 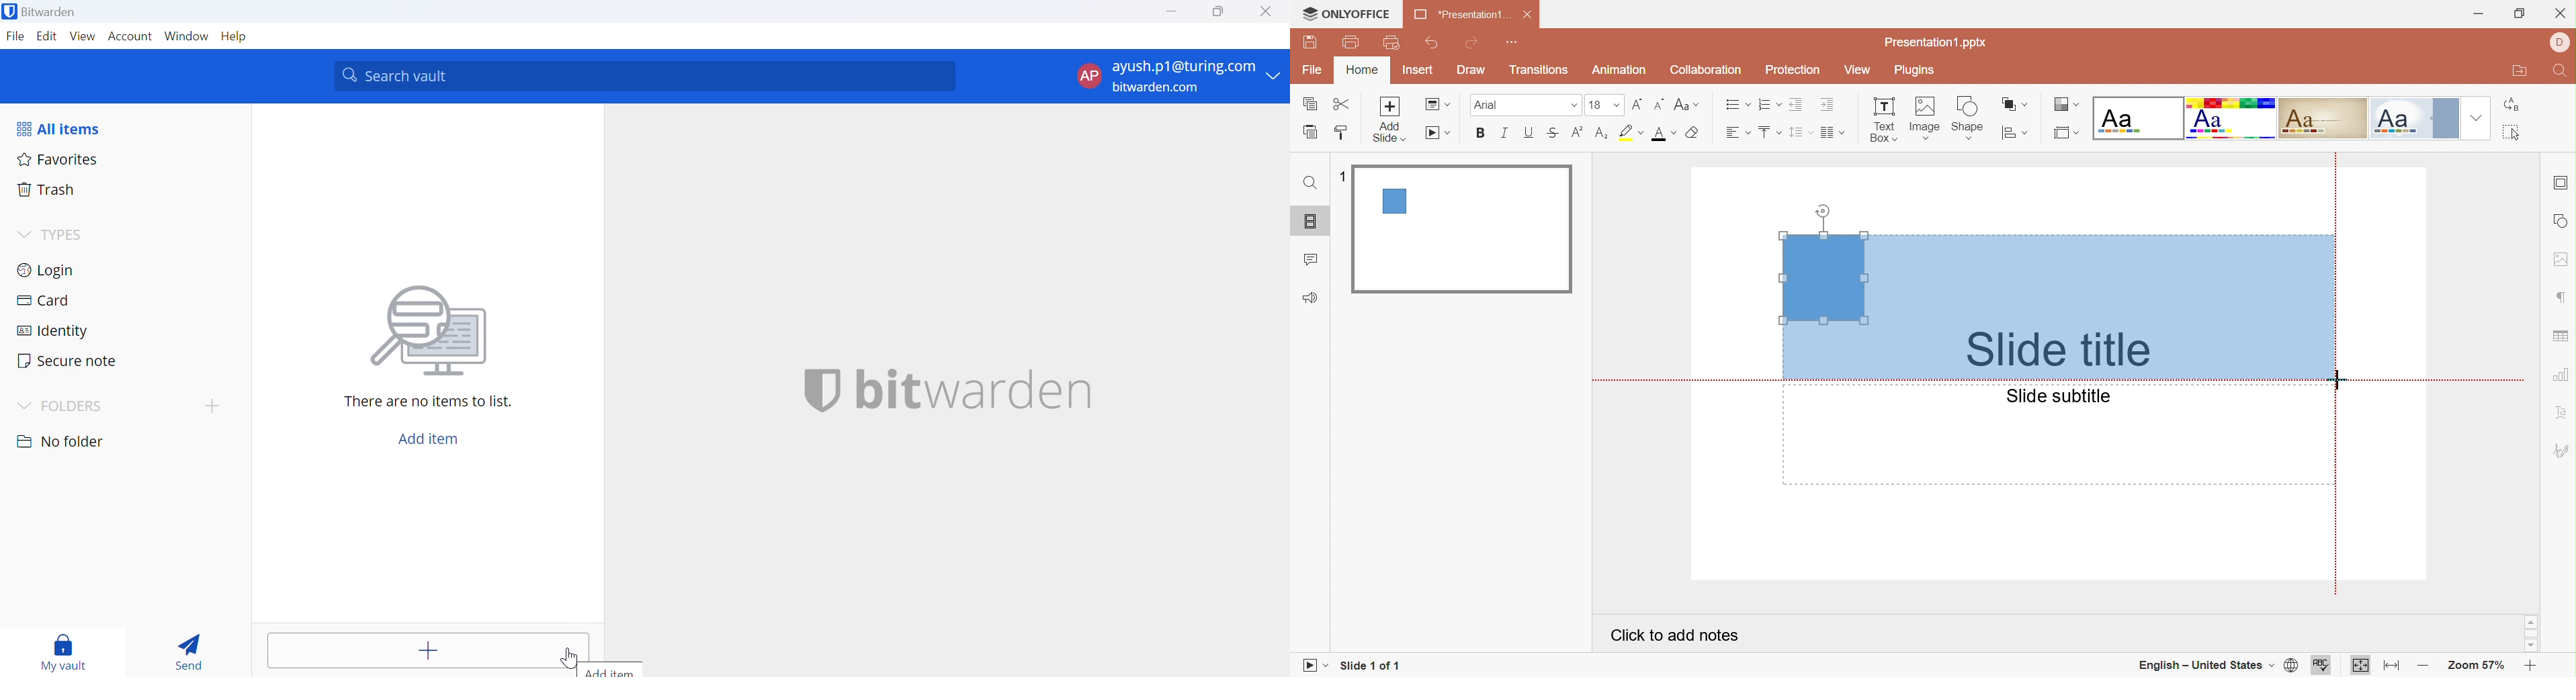 What do you see at coordinates (2530, 668) in the screenshot?
I see `Zoom in` at bounding box center [2530, 668].